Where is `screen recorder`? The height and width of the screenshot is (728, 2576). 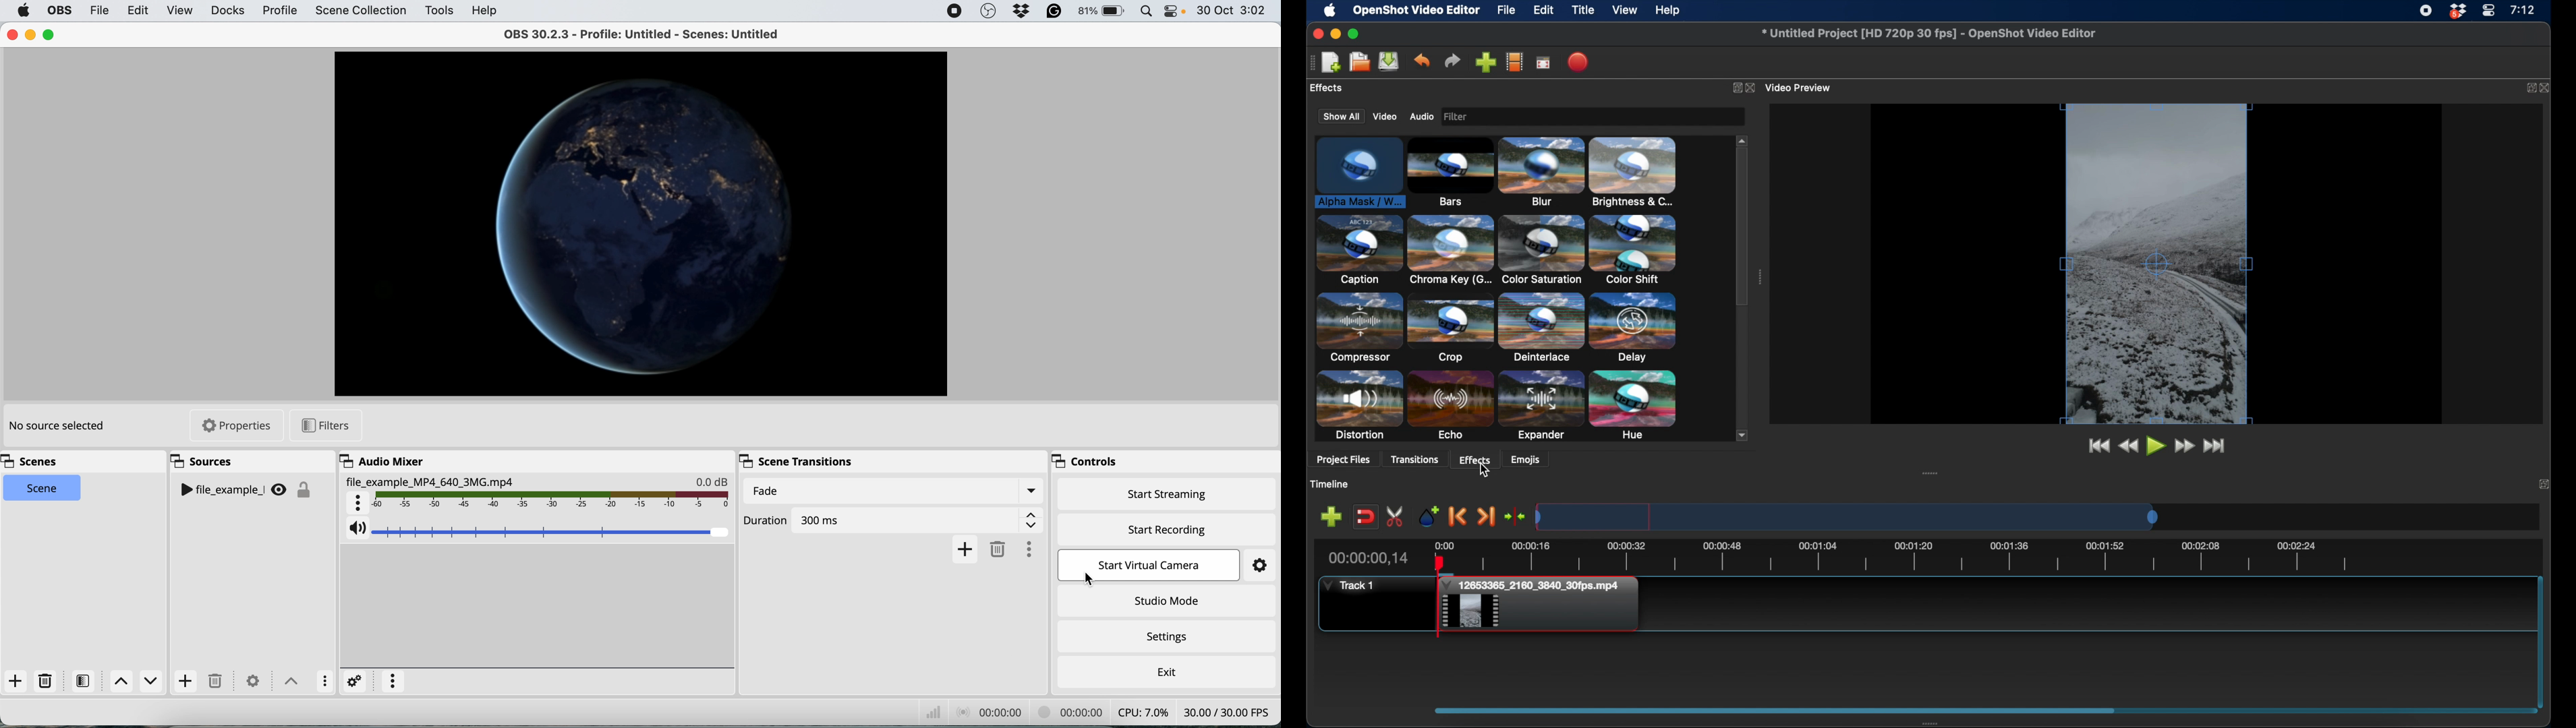 screen recorder is located at coordinates (952, 11).